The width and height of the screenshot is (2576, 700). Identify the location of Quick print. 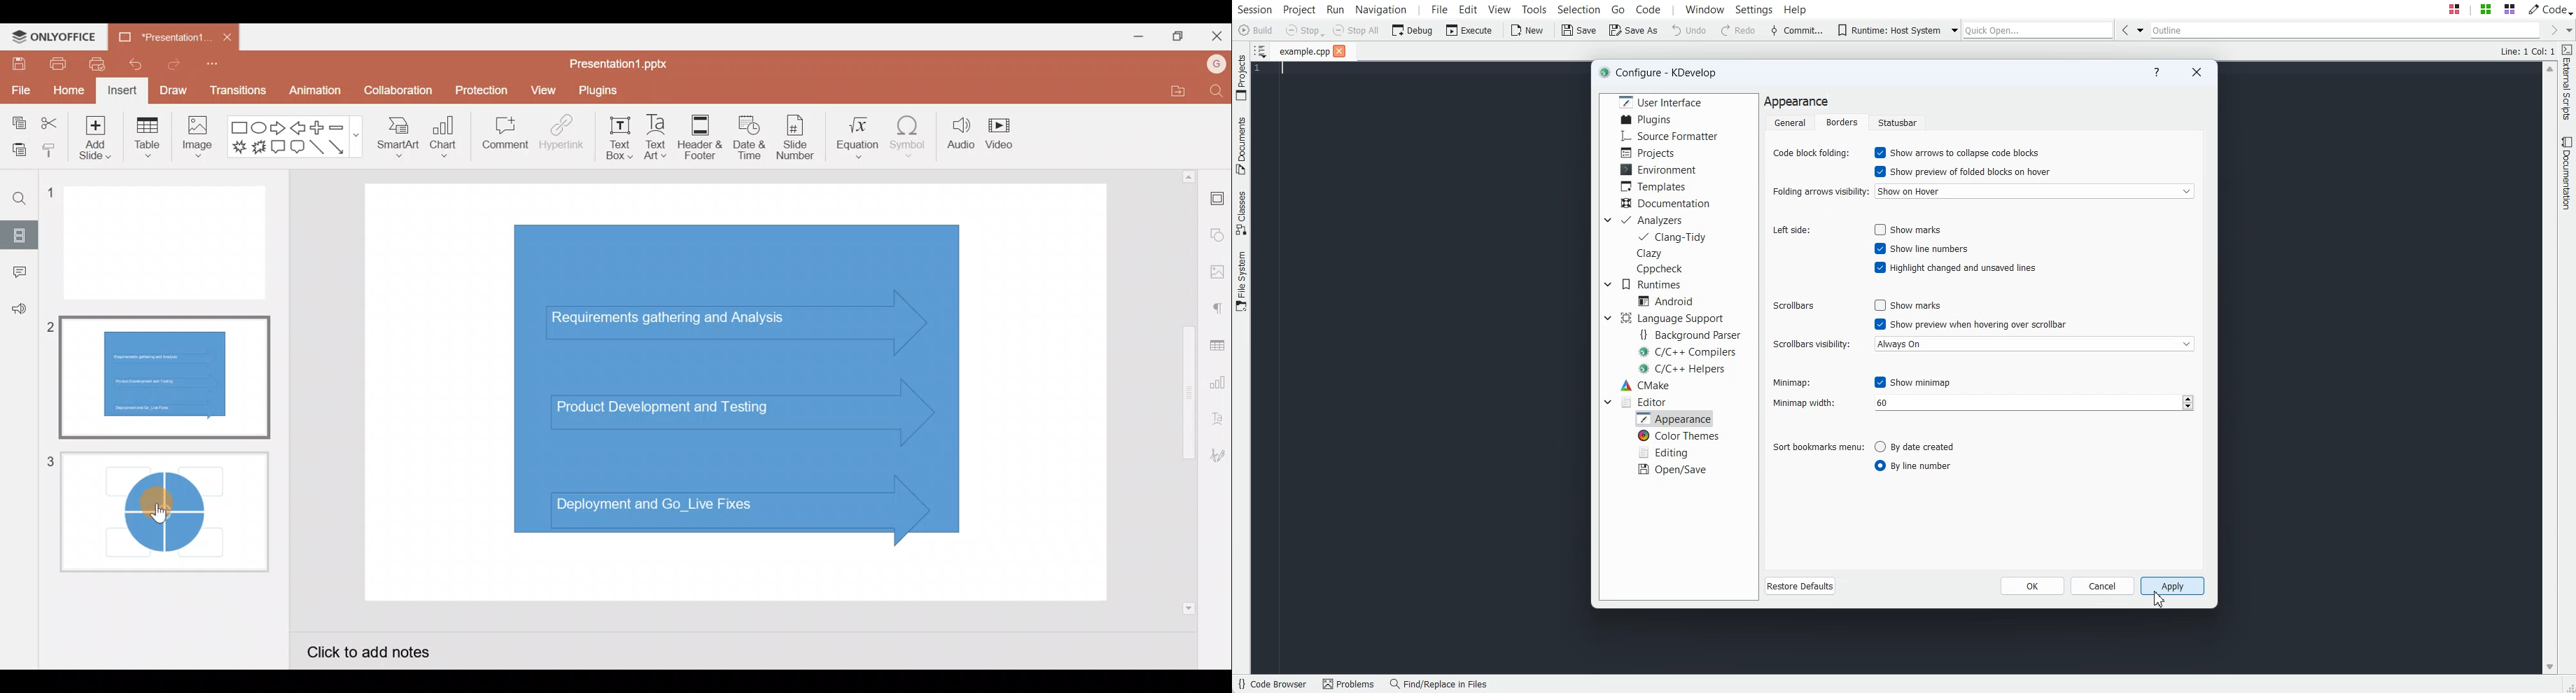
(98, 64).